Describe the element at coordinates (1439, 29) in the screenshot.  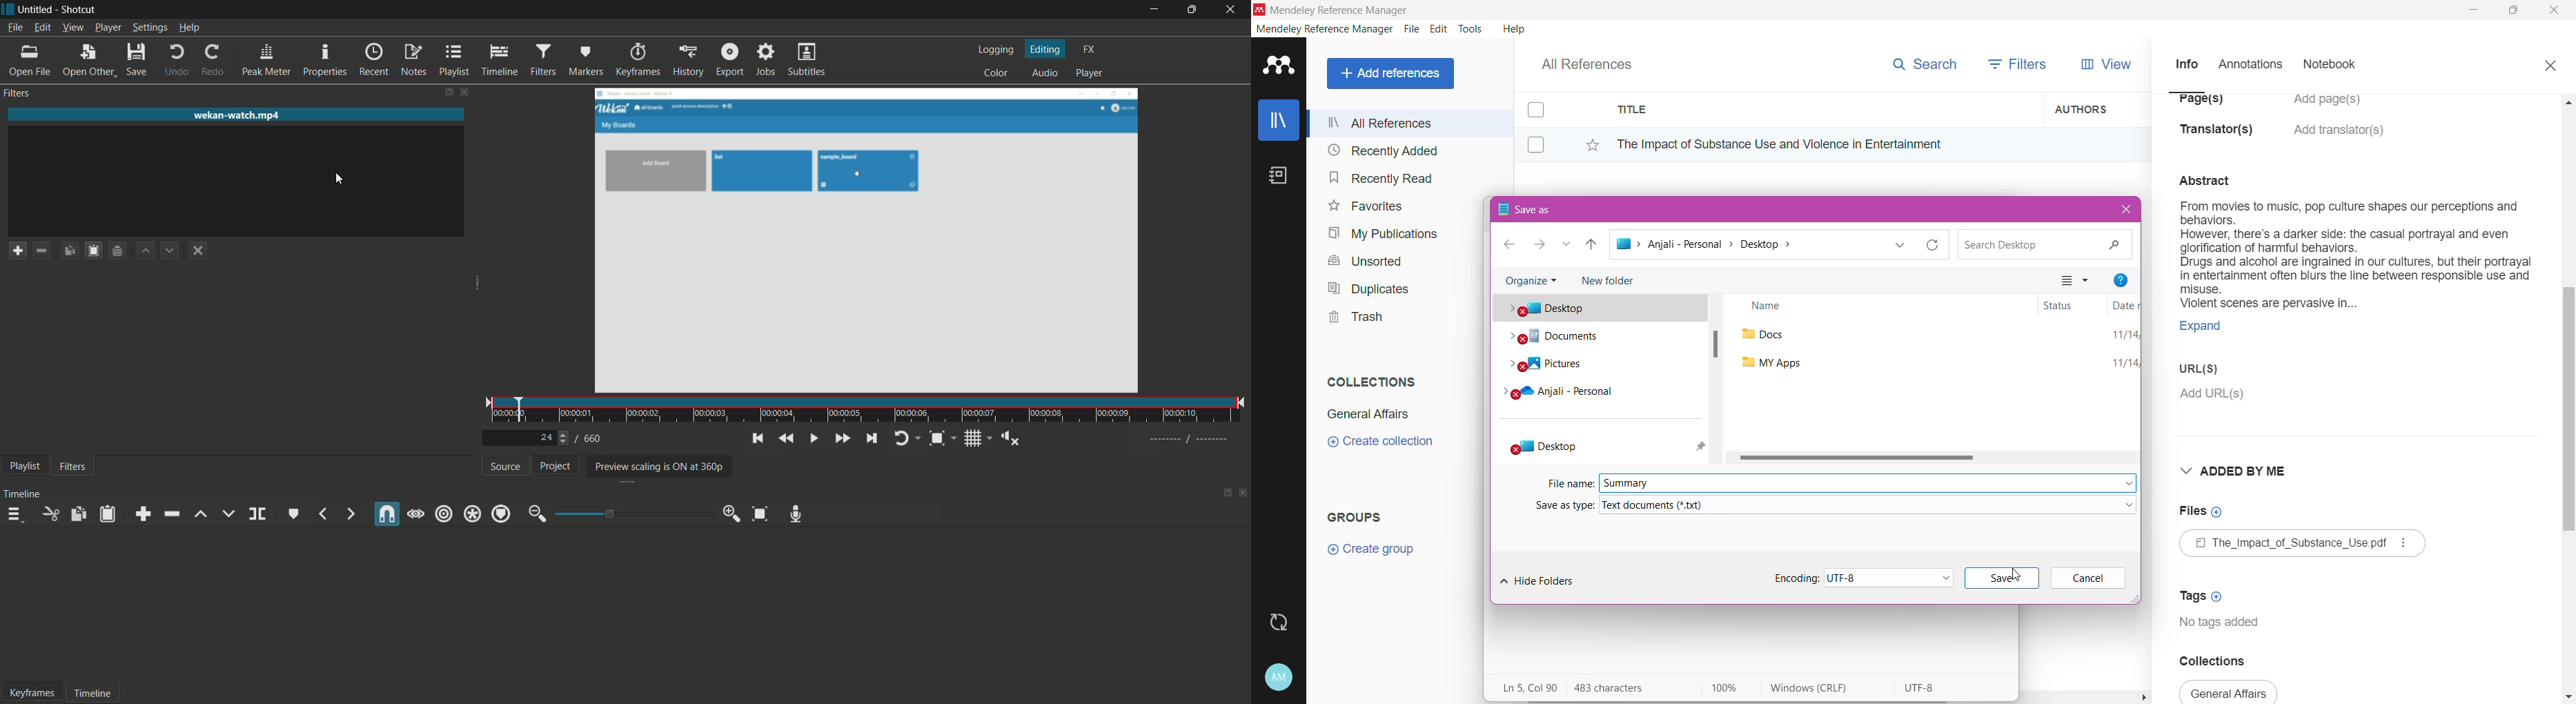
I see `Edit` at that location.